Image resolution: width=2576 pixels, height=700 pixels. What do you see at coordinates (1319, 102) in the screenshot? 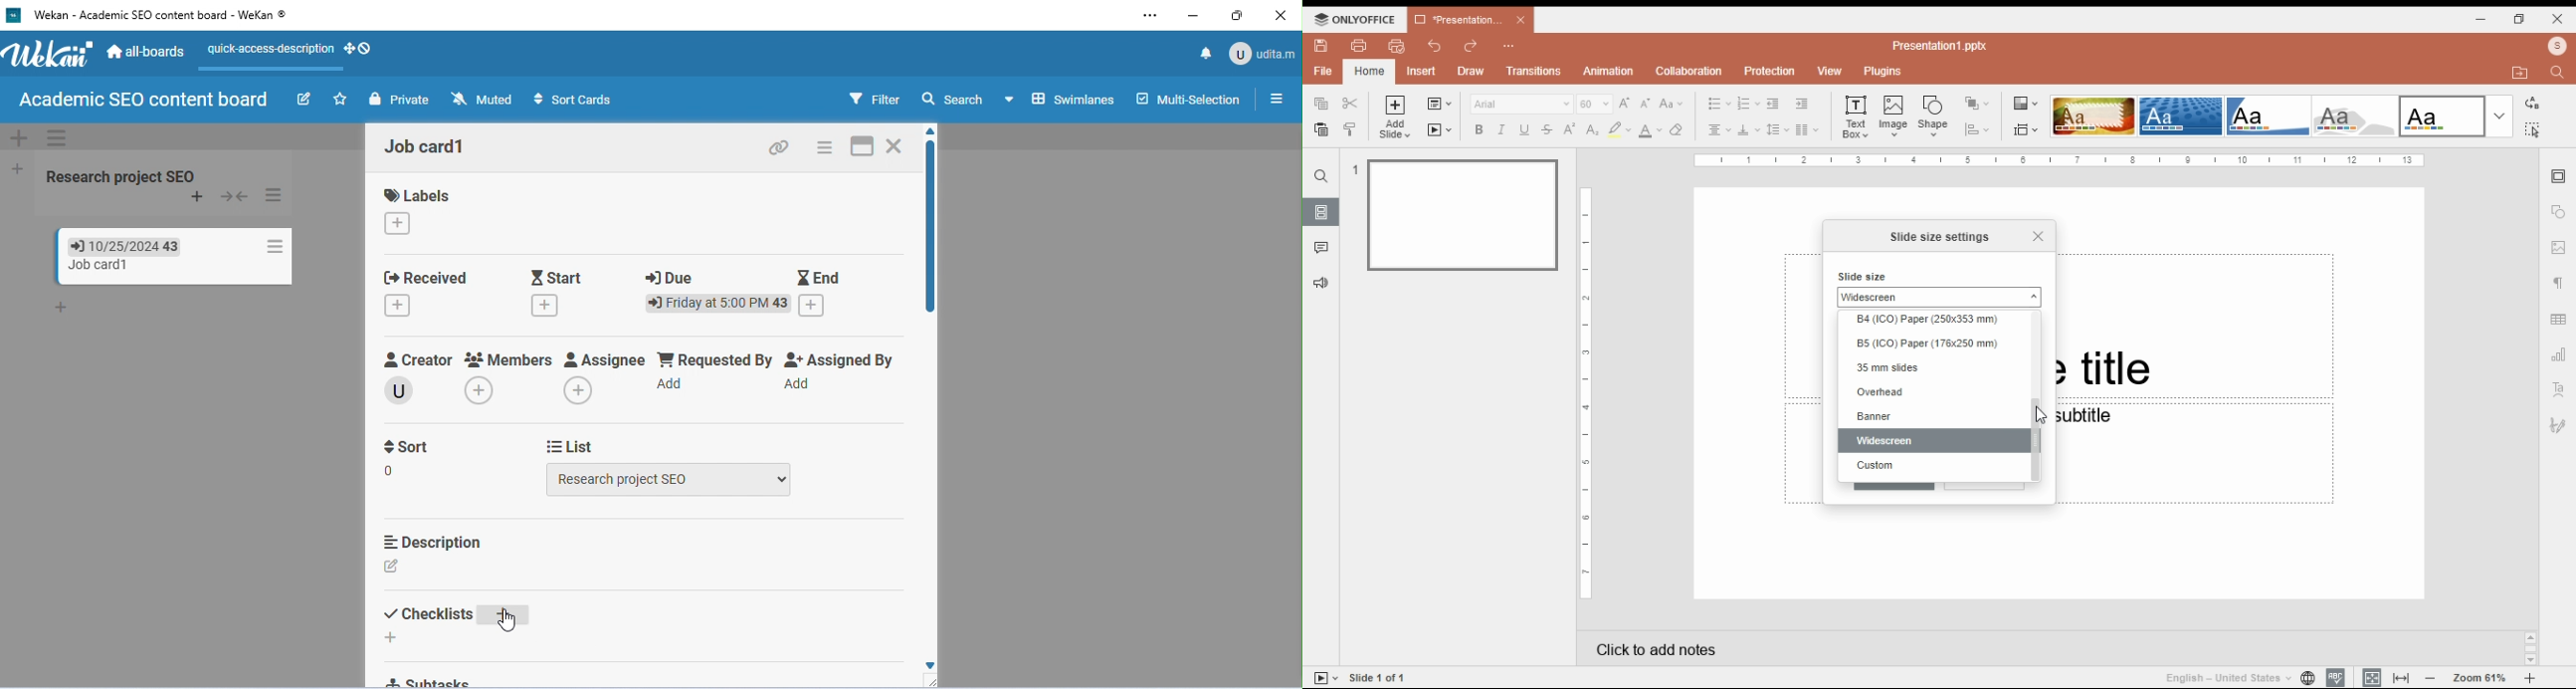
I see `copy` at bounding box center [1319, 102].